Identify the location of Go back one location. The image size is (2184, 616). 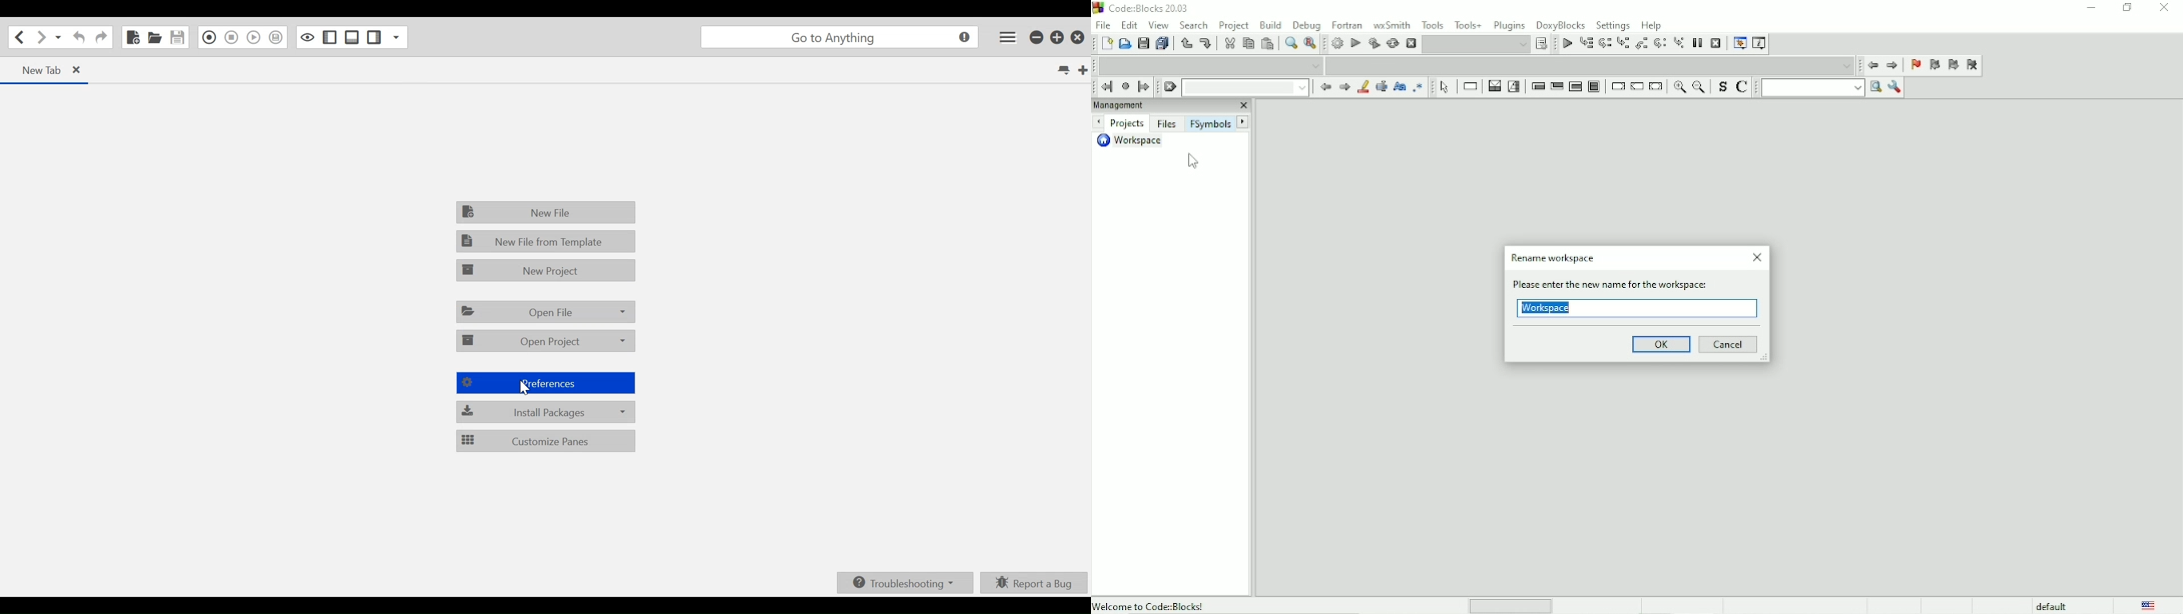
(19, 36).